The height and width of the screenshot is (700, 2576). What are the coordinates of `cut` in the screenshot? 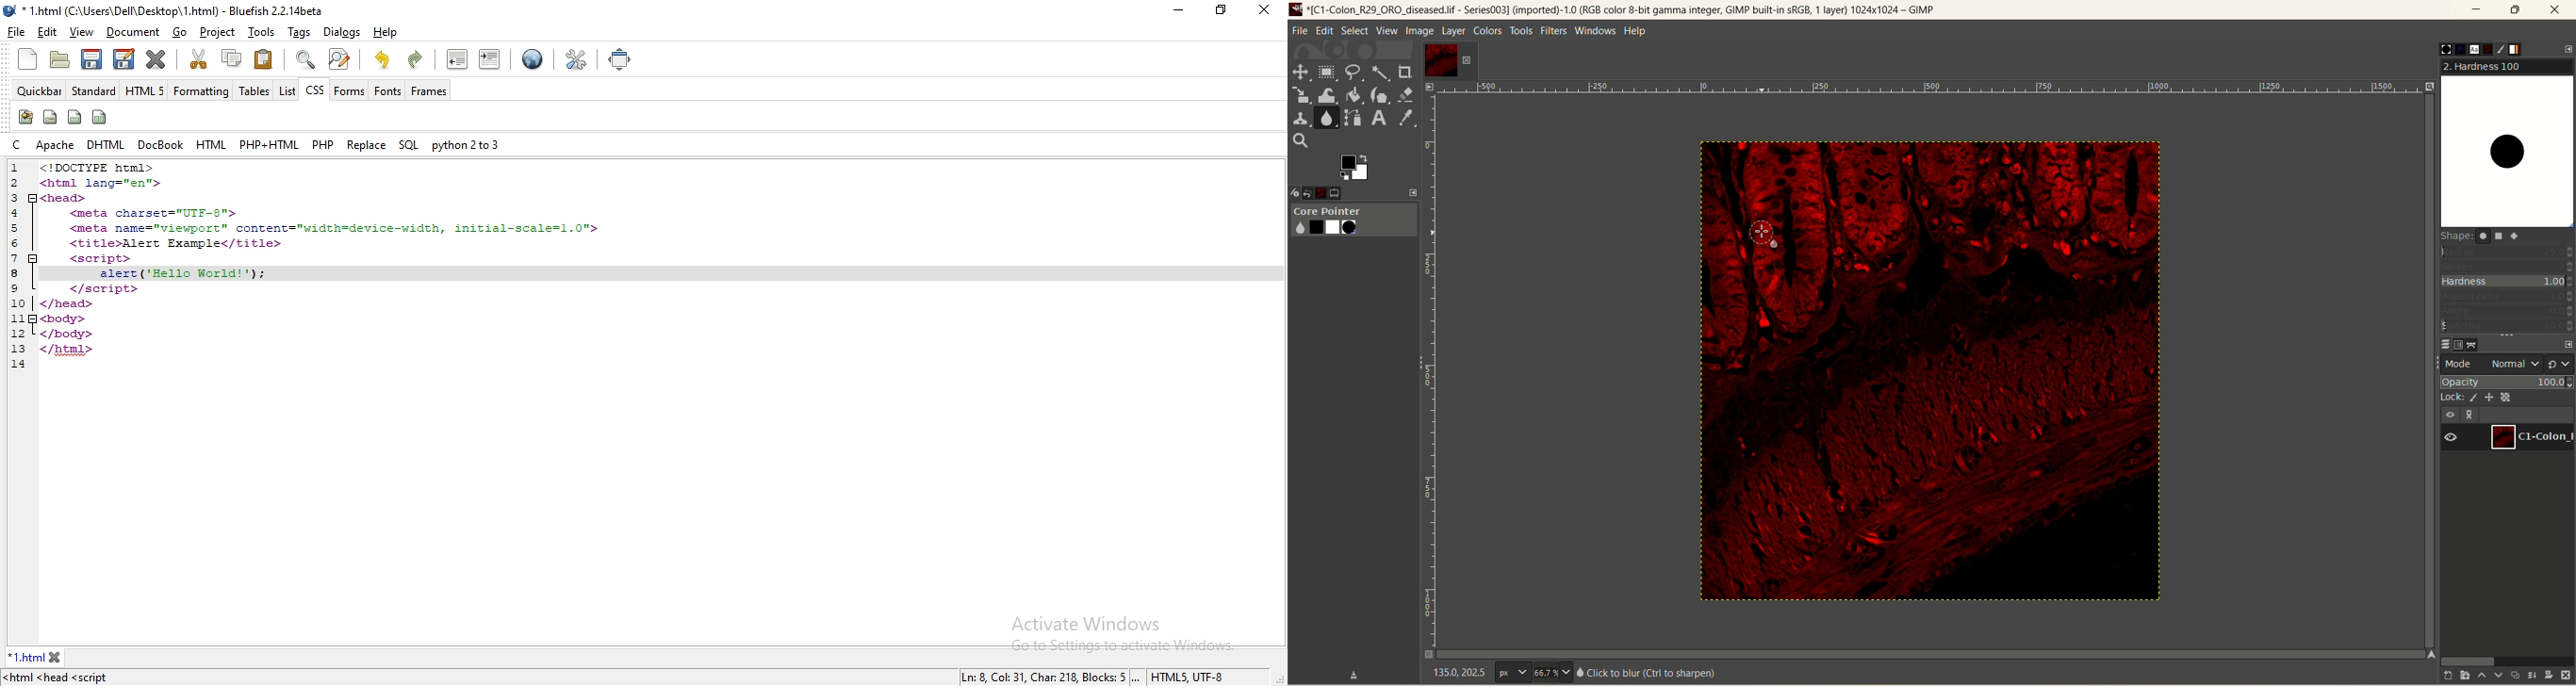 It's located at (199, 59).